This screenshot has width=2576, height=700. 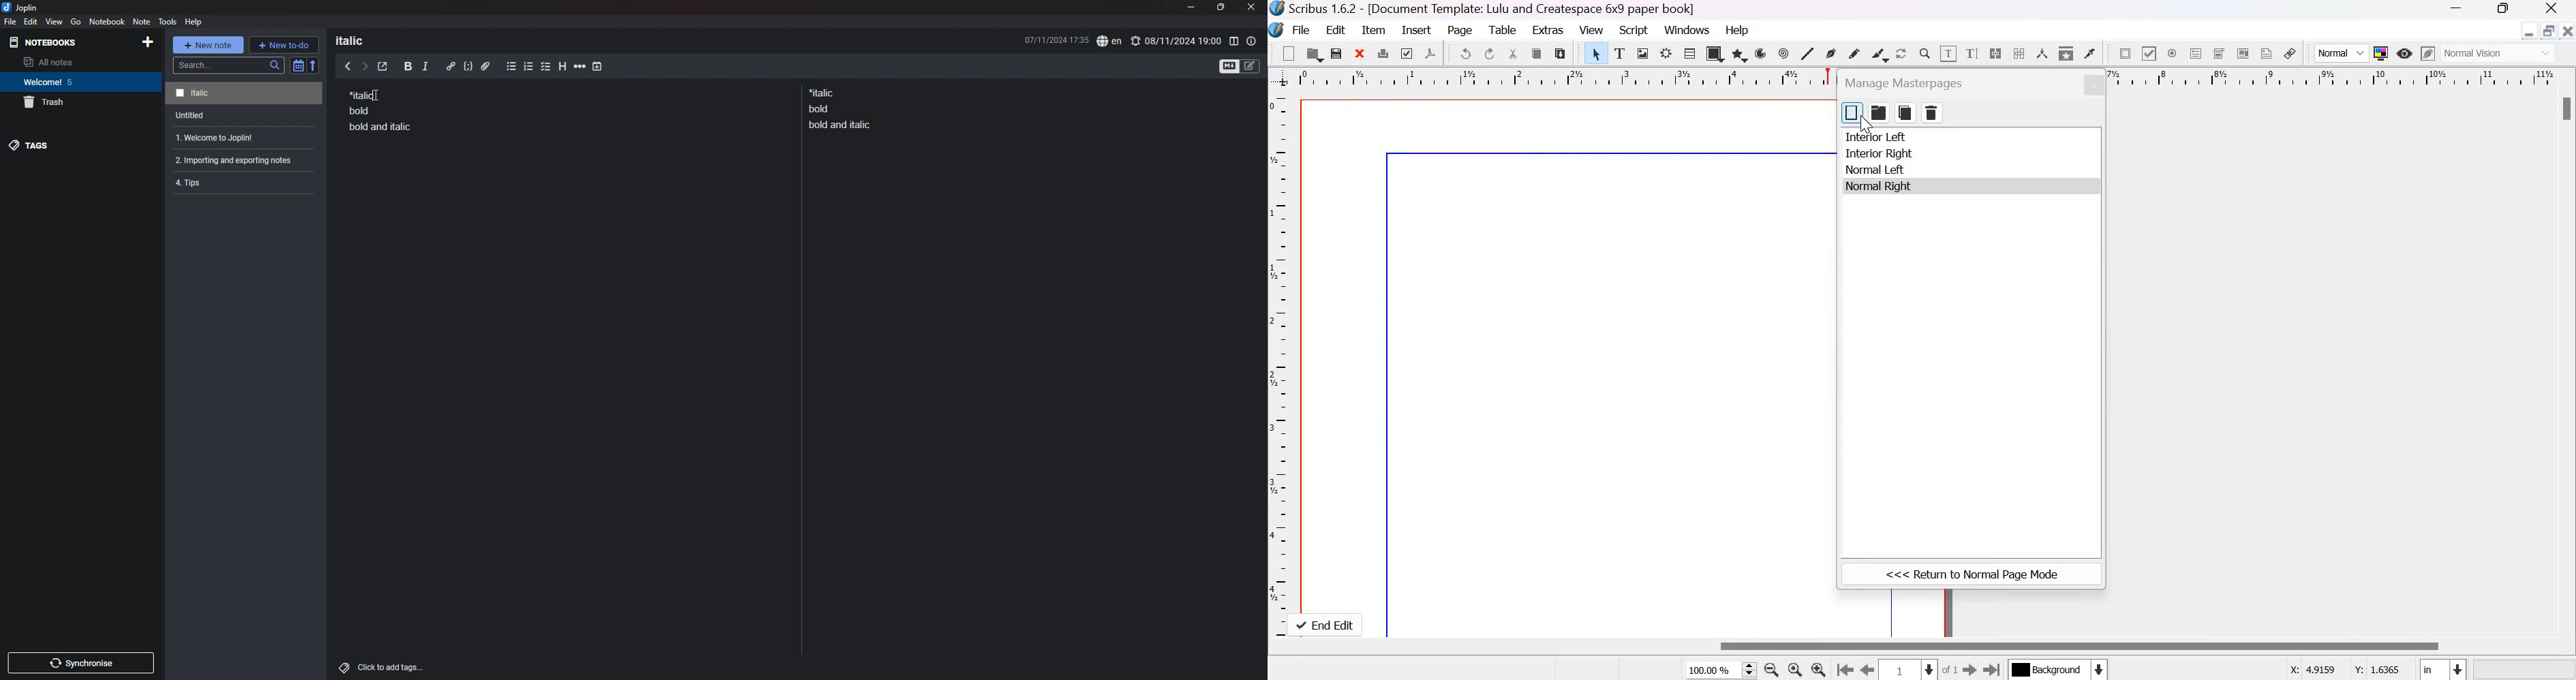 I want to click on search bar, so click(x=229, y=65).